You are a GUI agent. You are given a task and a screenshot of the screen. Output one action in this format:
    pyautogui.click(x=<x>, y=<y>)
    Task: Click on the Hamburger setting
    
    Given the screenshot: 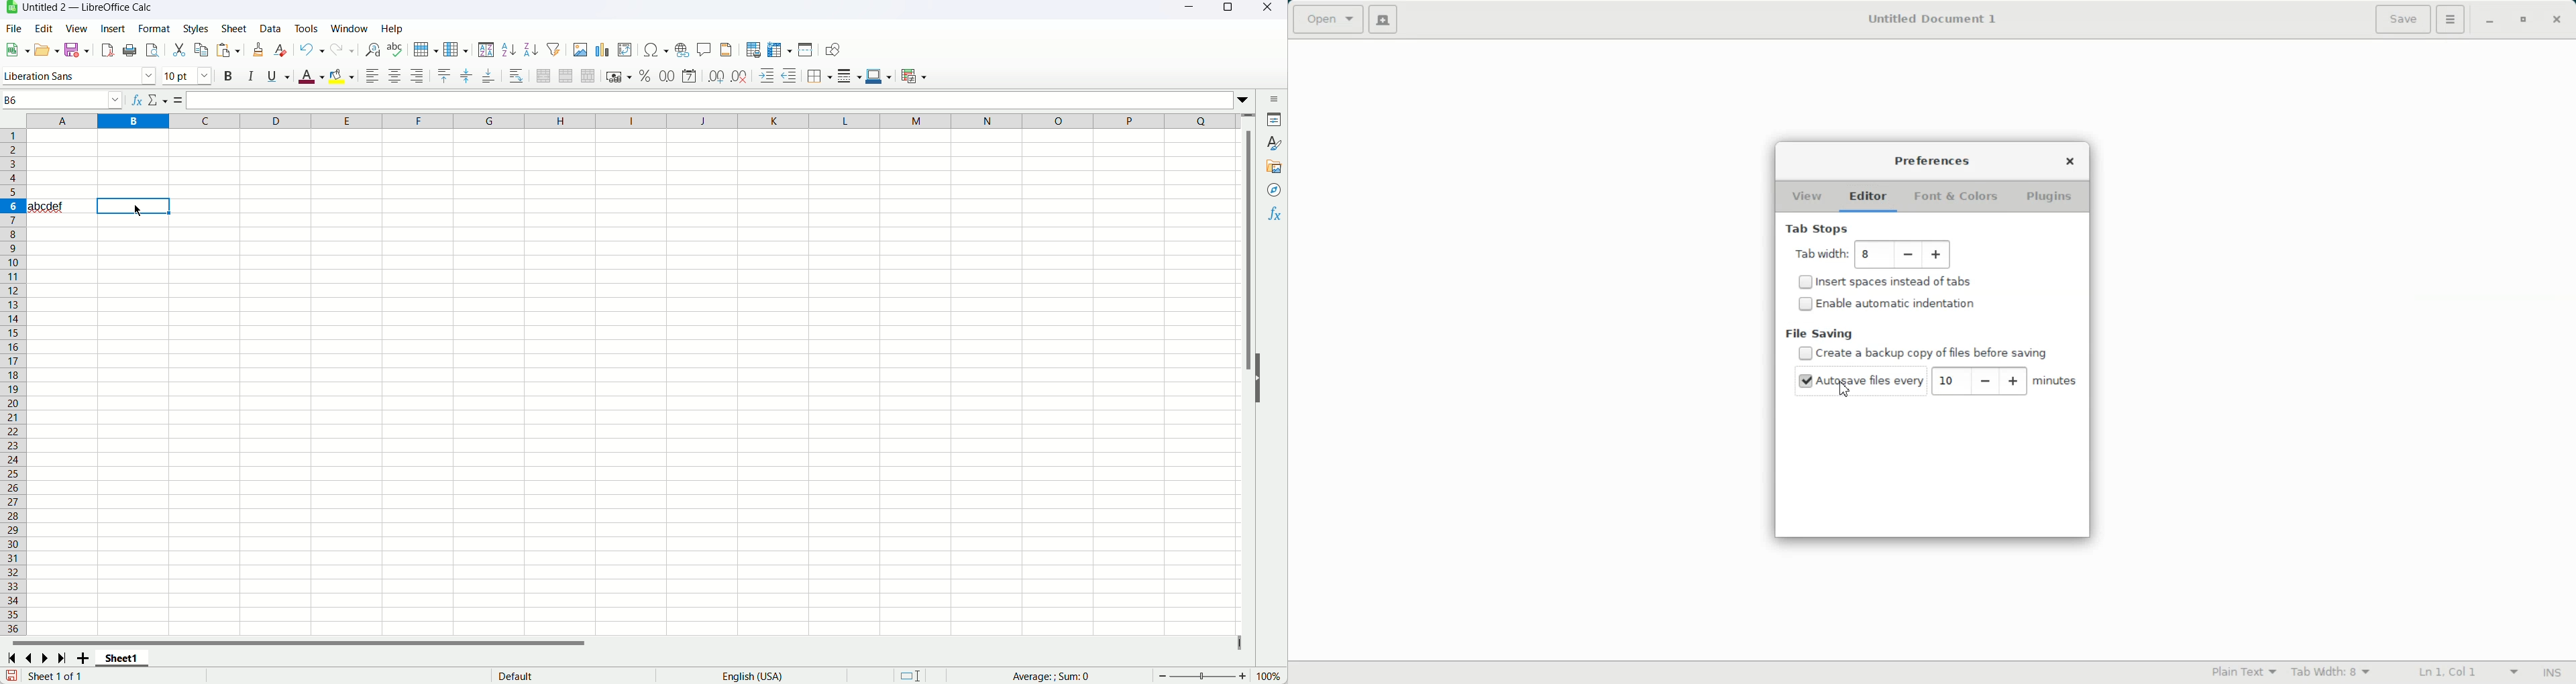 What is the action you would take?
    pyautogui.click(x=2451, y=19)
    